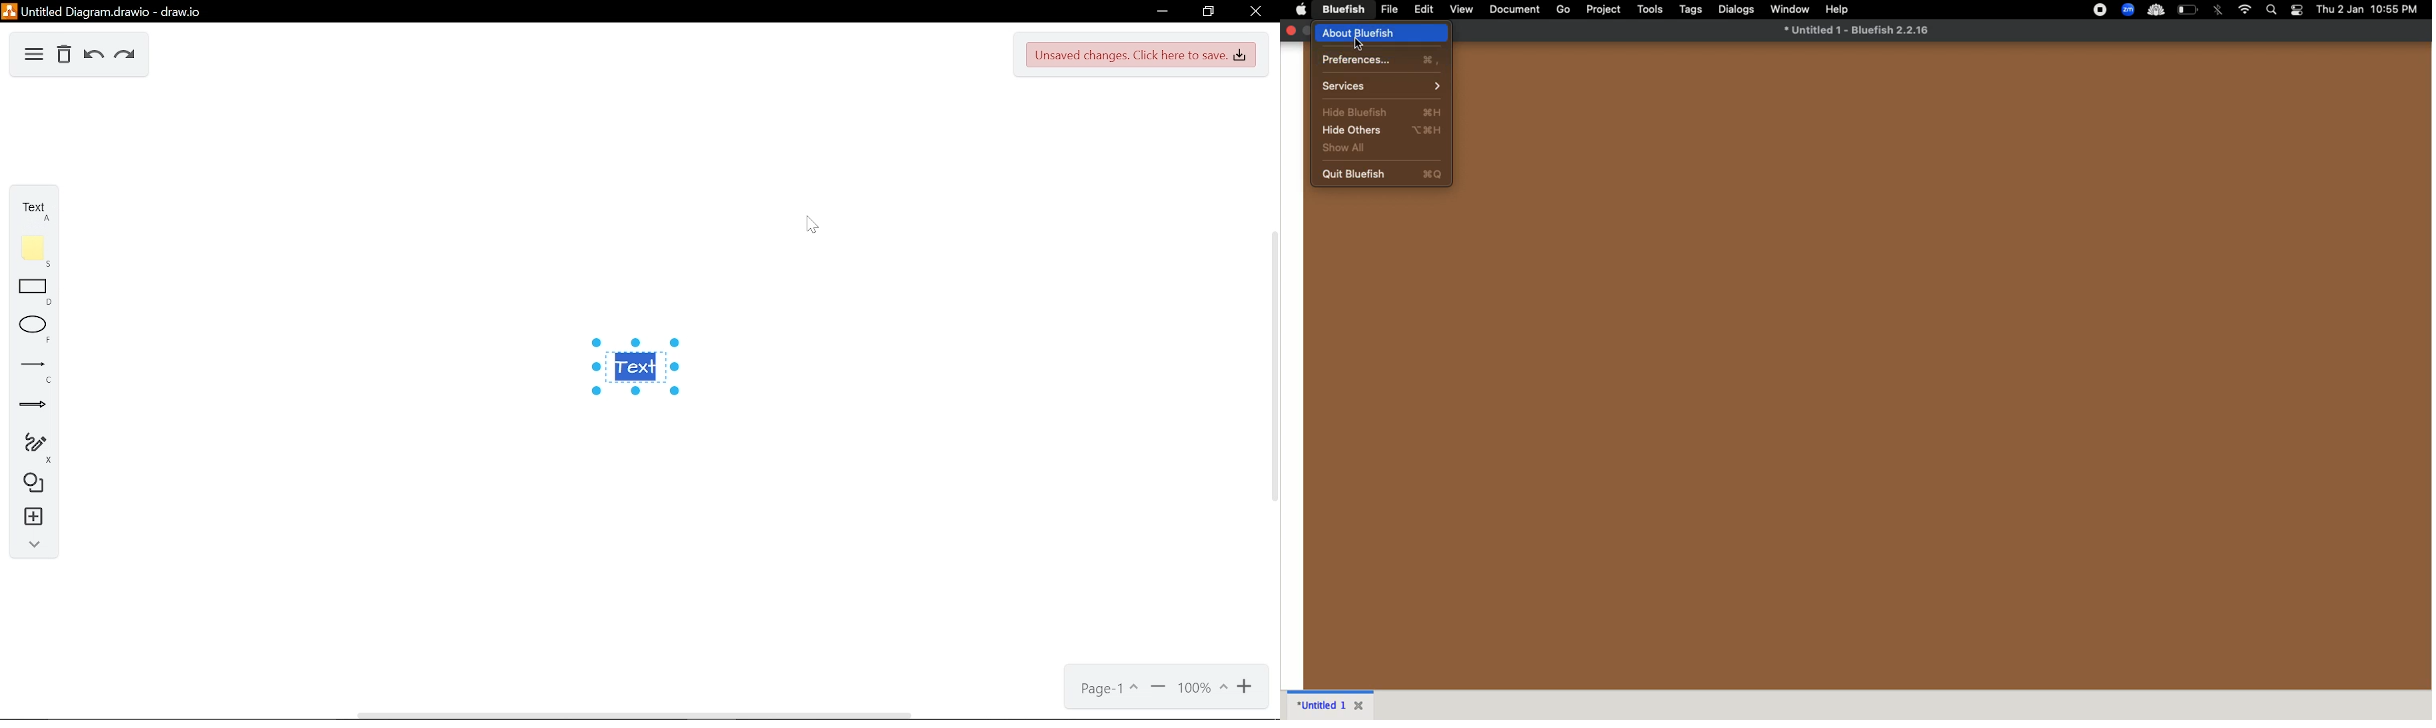 The width and height of the screenshot is (2436, 728). Describe the element at coordinates (2155, 10) in the screenshot. I see `extension` at that location.